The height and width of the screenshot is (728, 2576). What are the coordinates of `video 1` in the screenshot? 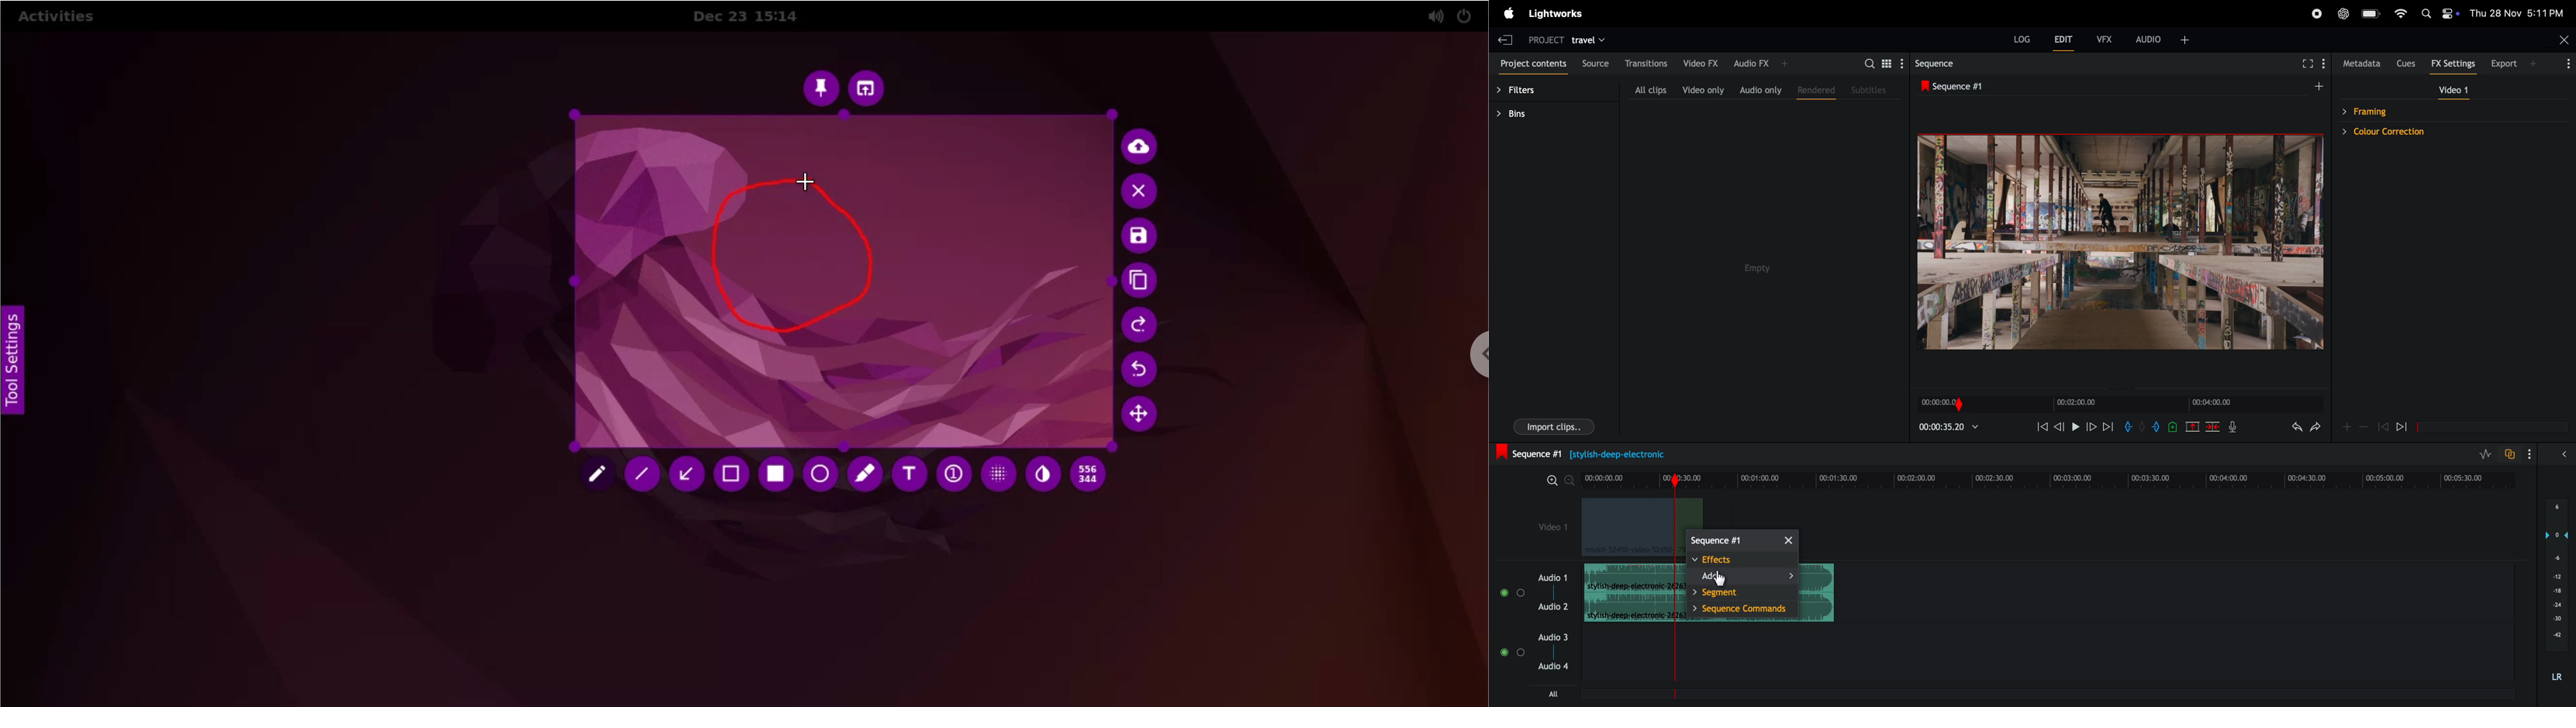 It's located at (1554, 529).